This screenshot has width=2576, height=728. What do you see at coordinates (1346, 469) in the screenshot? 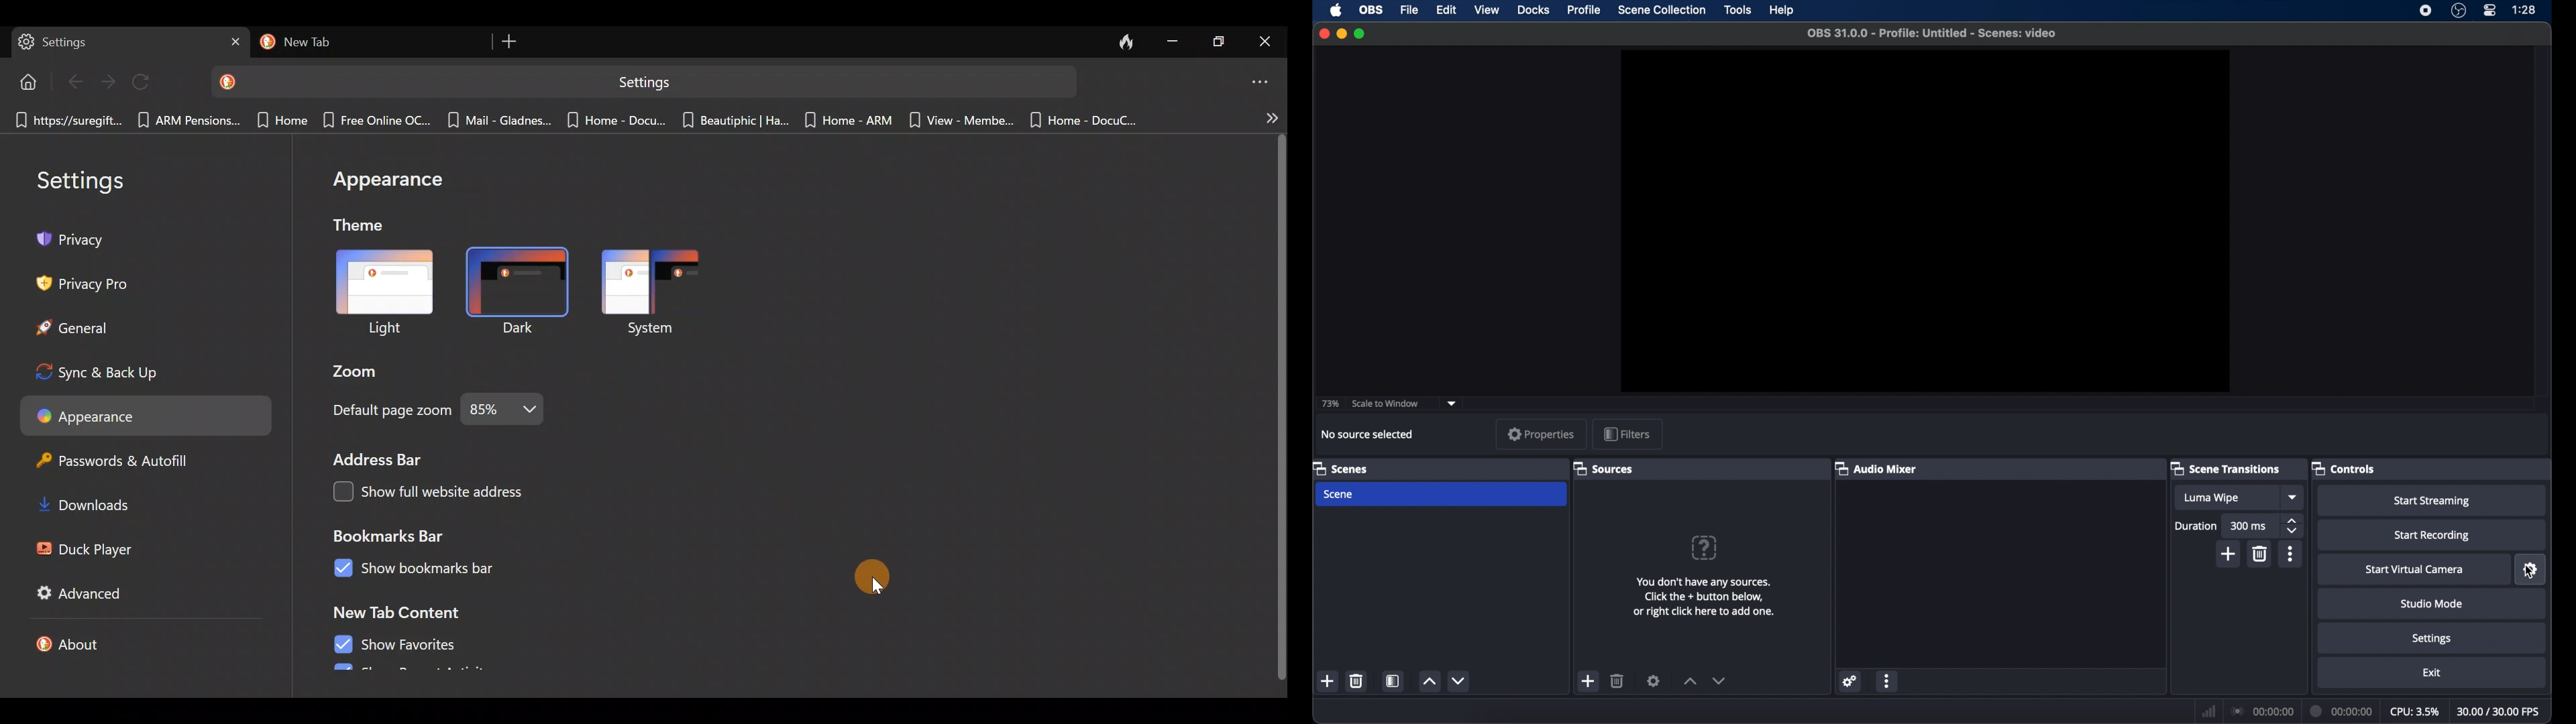
I see `scenes` at bounding box center [1346, 469].